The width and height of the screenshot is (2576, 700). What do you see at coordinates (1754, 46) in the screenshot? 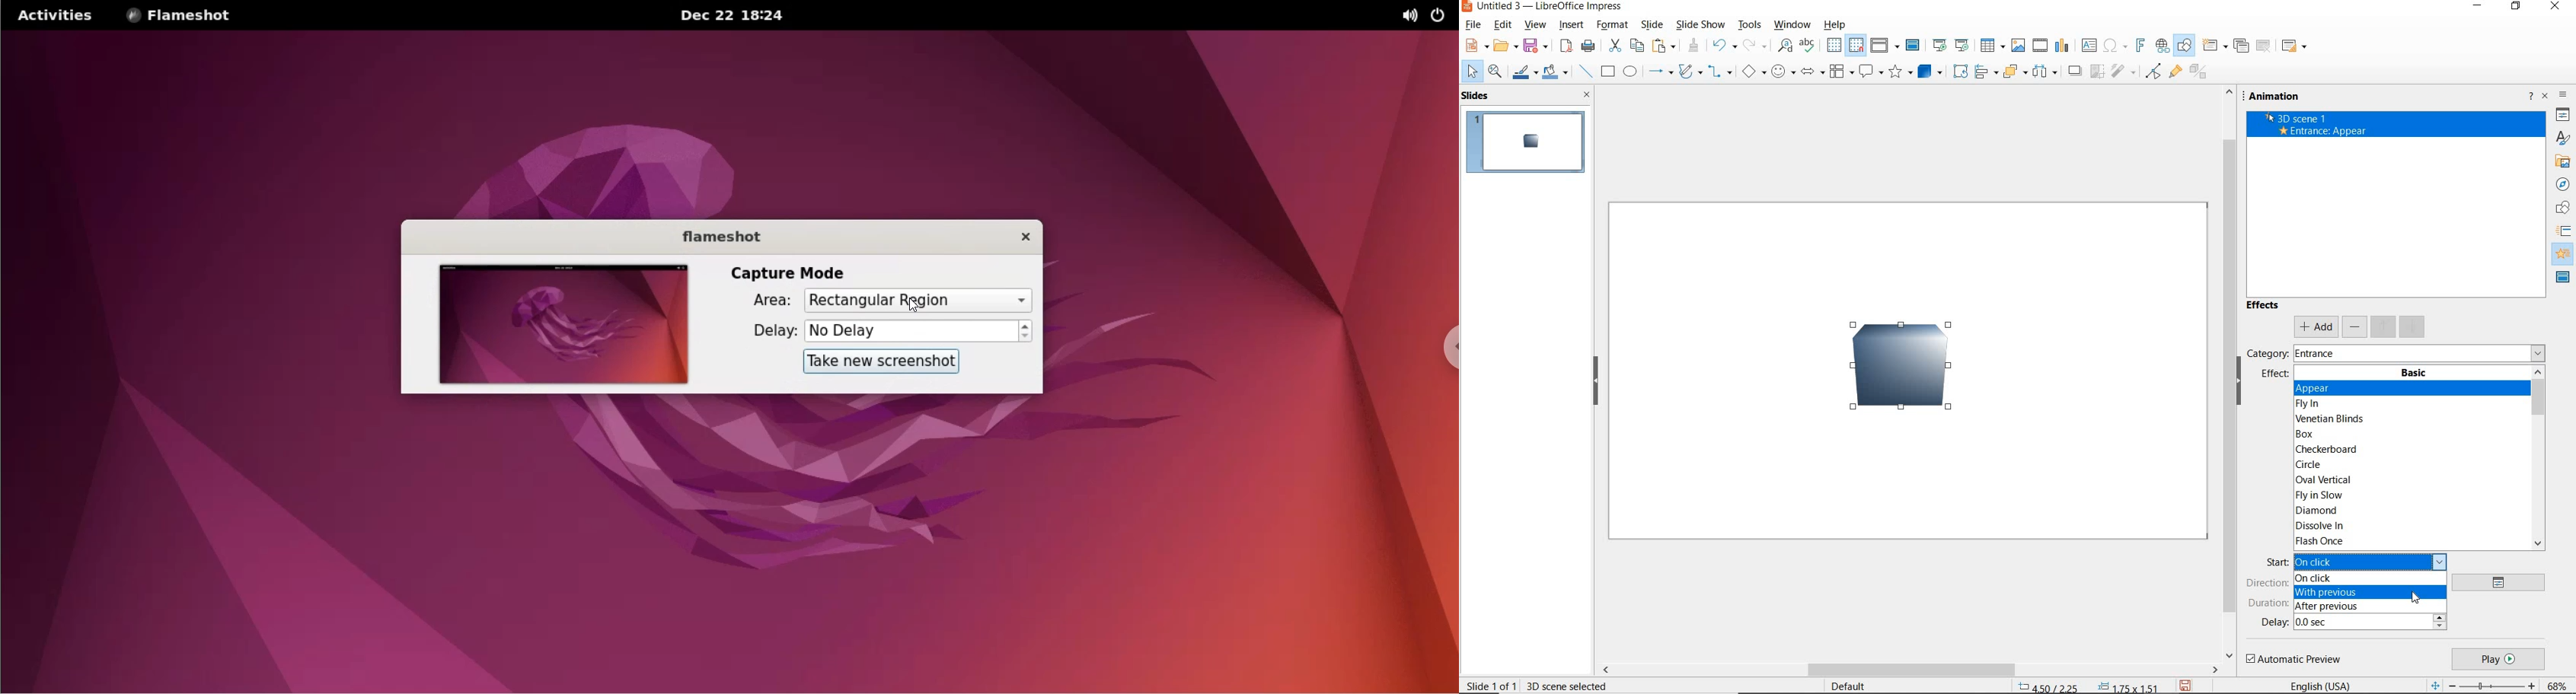
I see `redo` at bounding box center [1754, 46].